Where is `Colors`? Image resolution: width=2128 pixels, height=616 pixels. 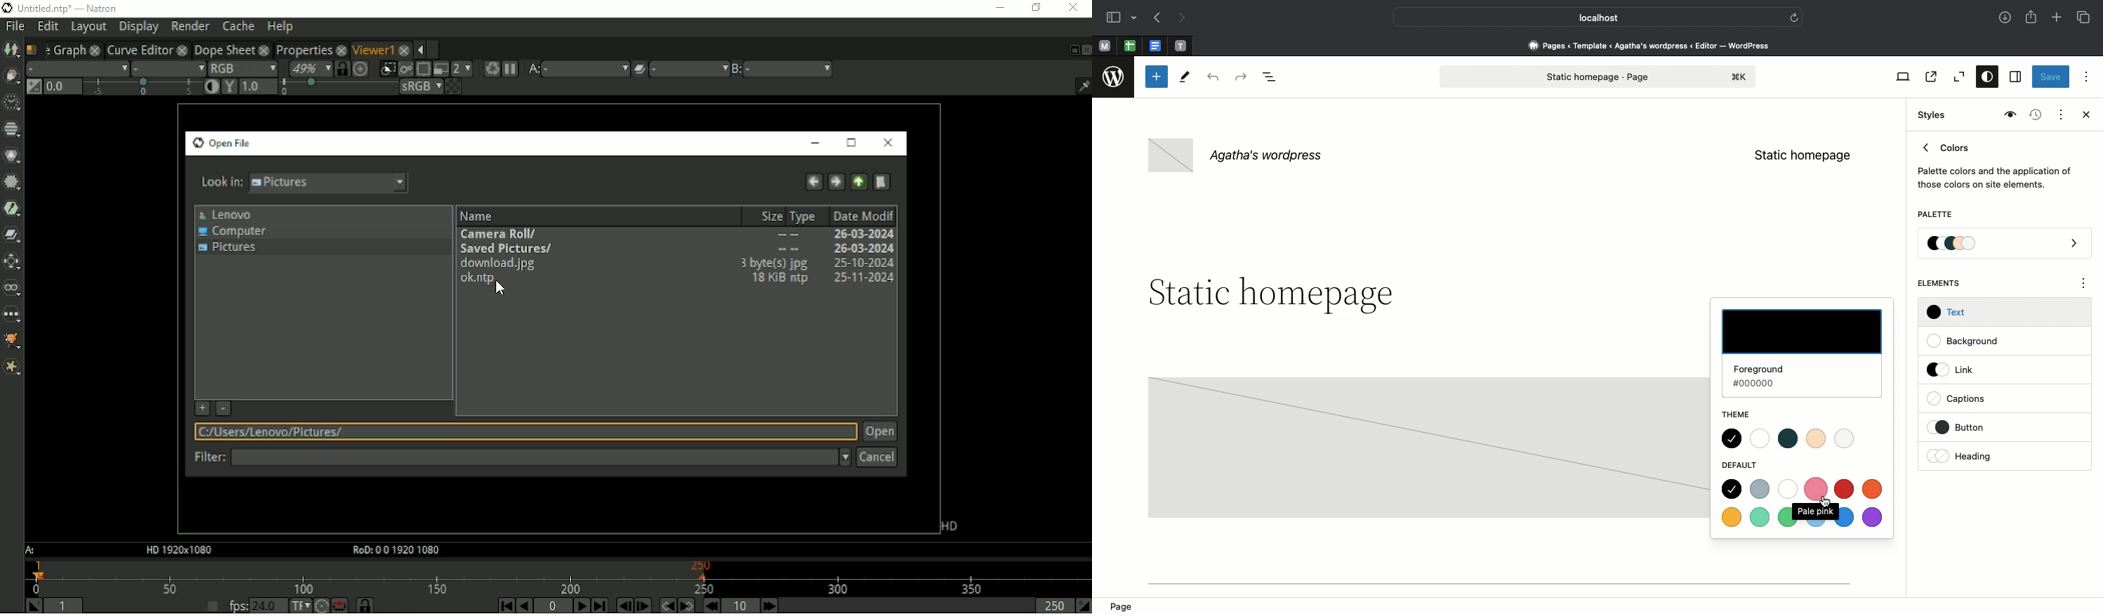
Colors is located at coordinates (1995, 163).